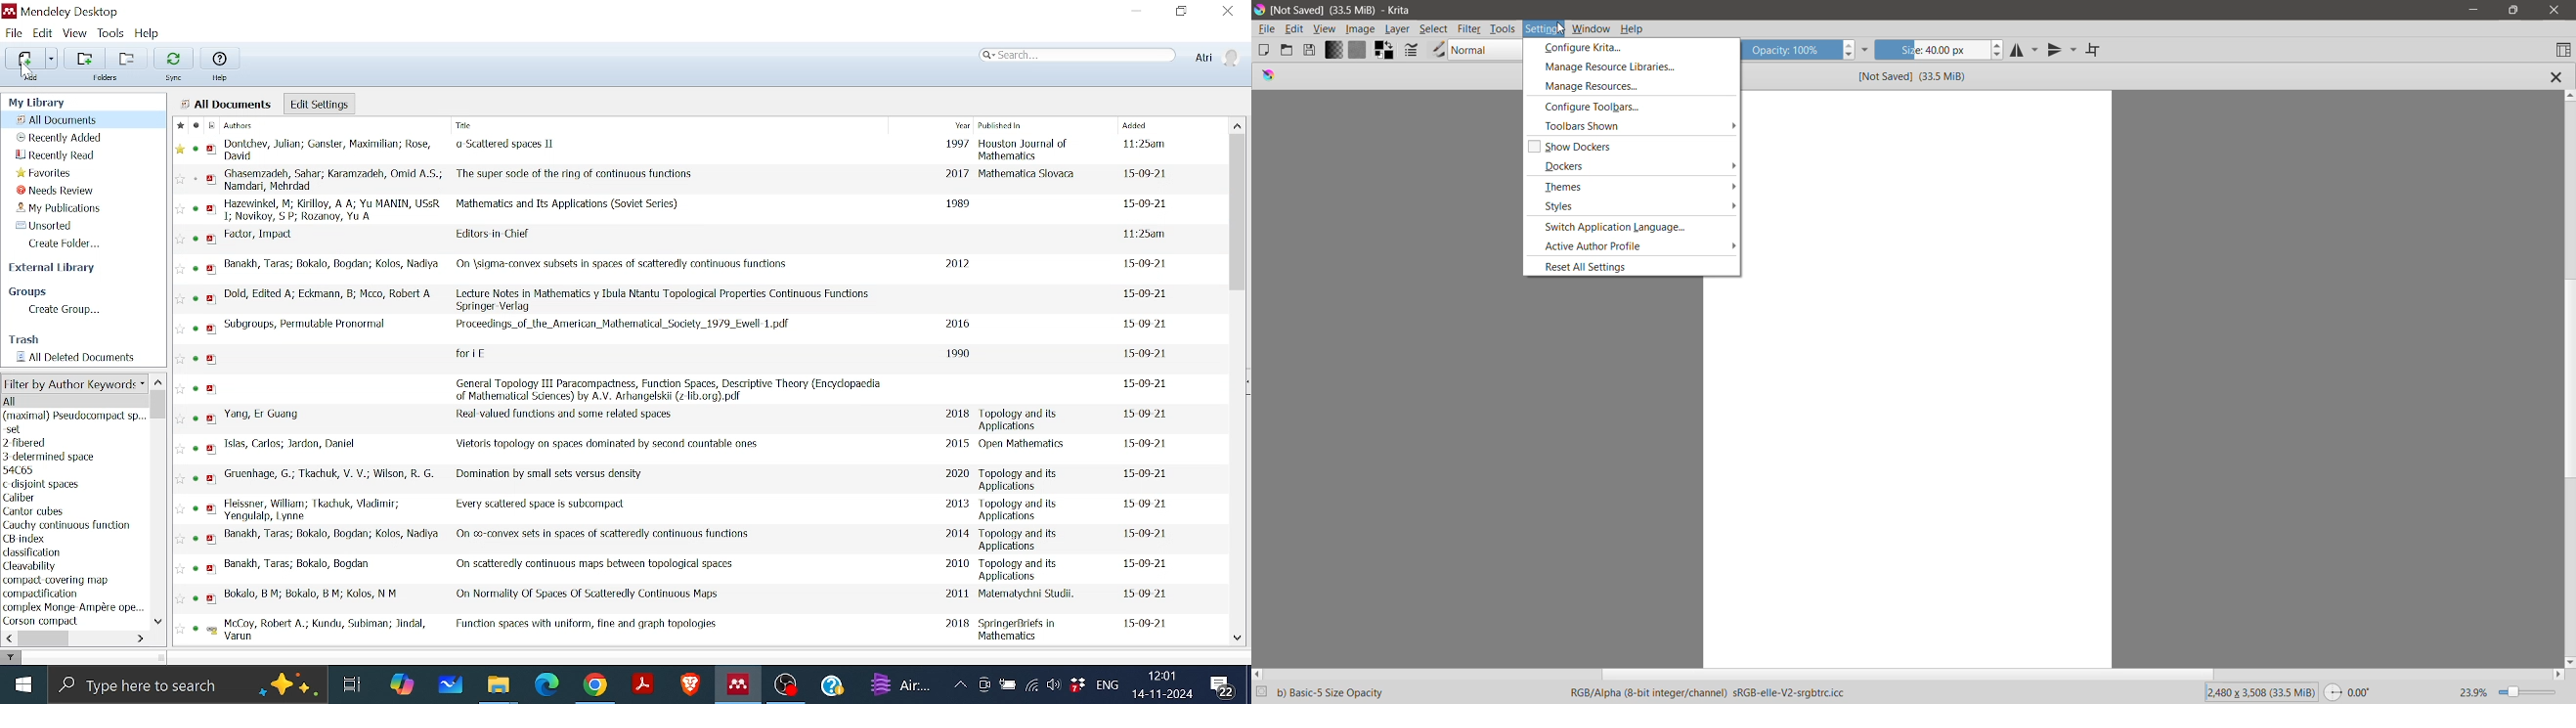  Describe the element at coordinates (2476, 8) in the screenshot. I see `Minimize` at that location.